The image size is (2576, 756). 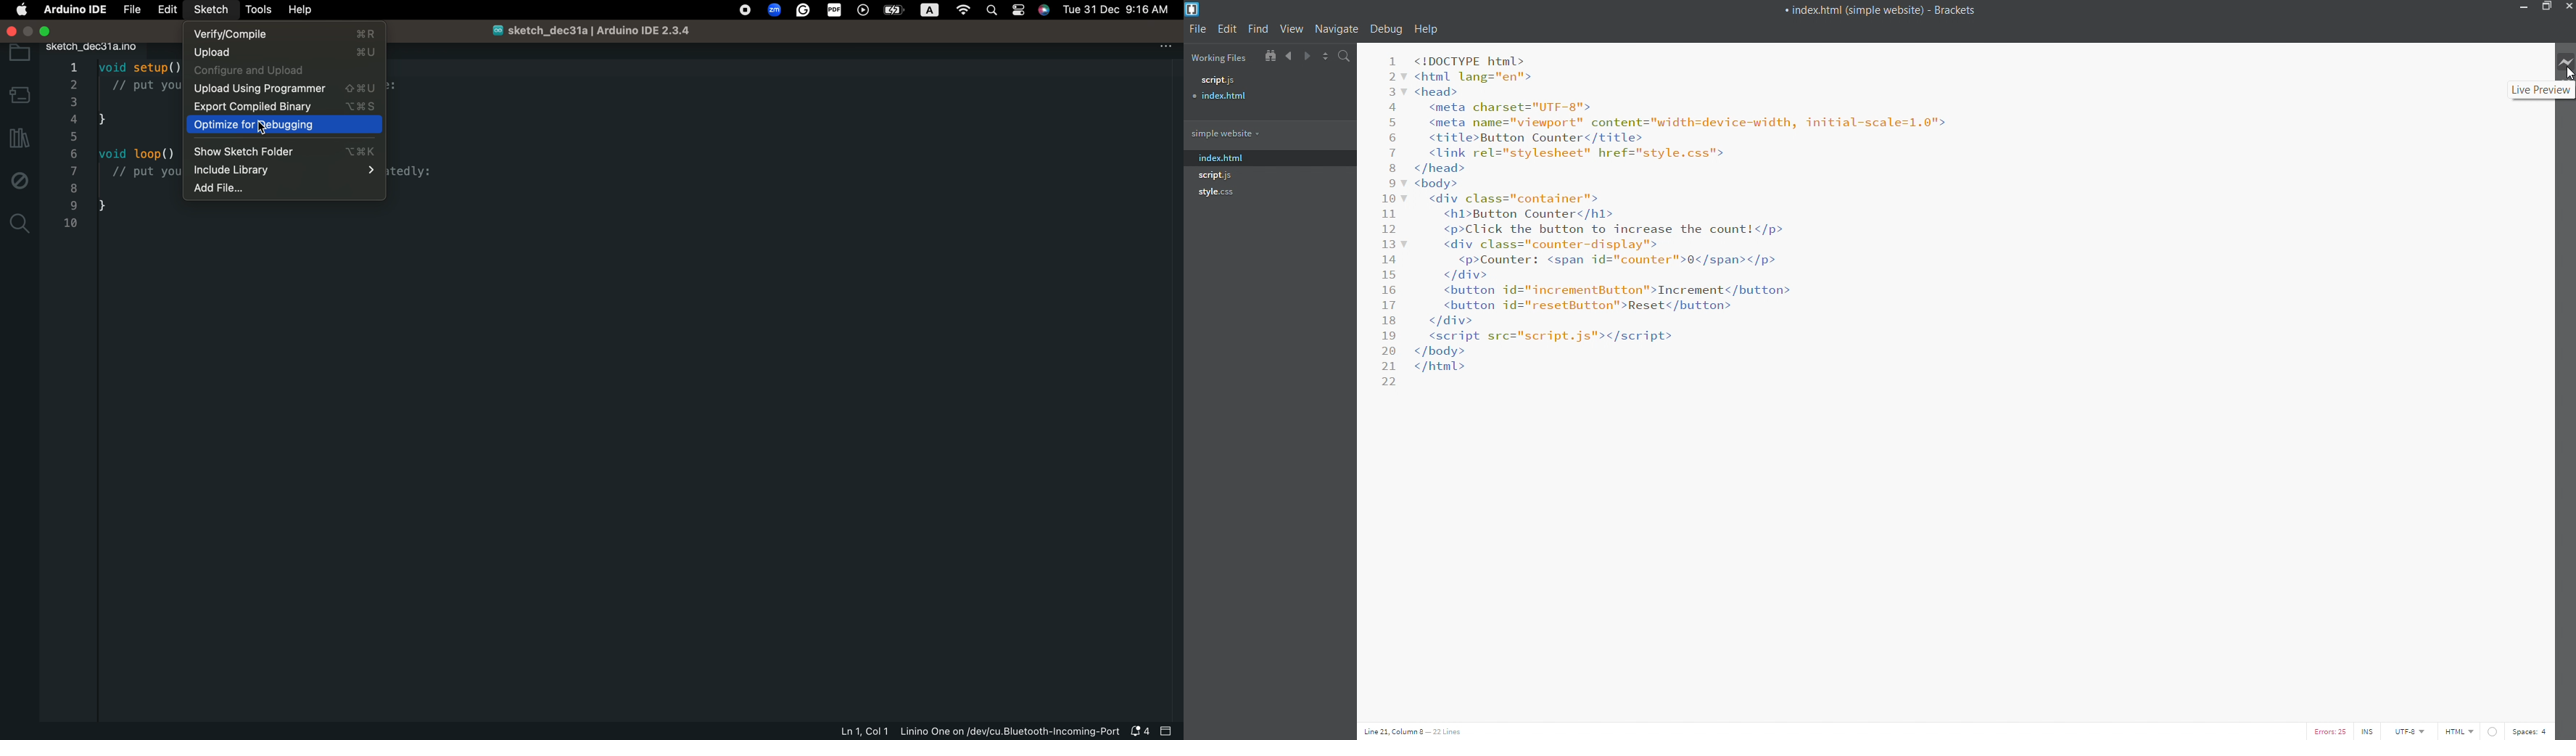 What do you see at coordinates (1217, 174) in the screenshot?
I see `script.js` at bounding box center [1217, 174].